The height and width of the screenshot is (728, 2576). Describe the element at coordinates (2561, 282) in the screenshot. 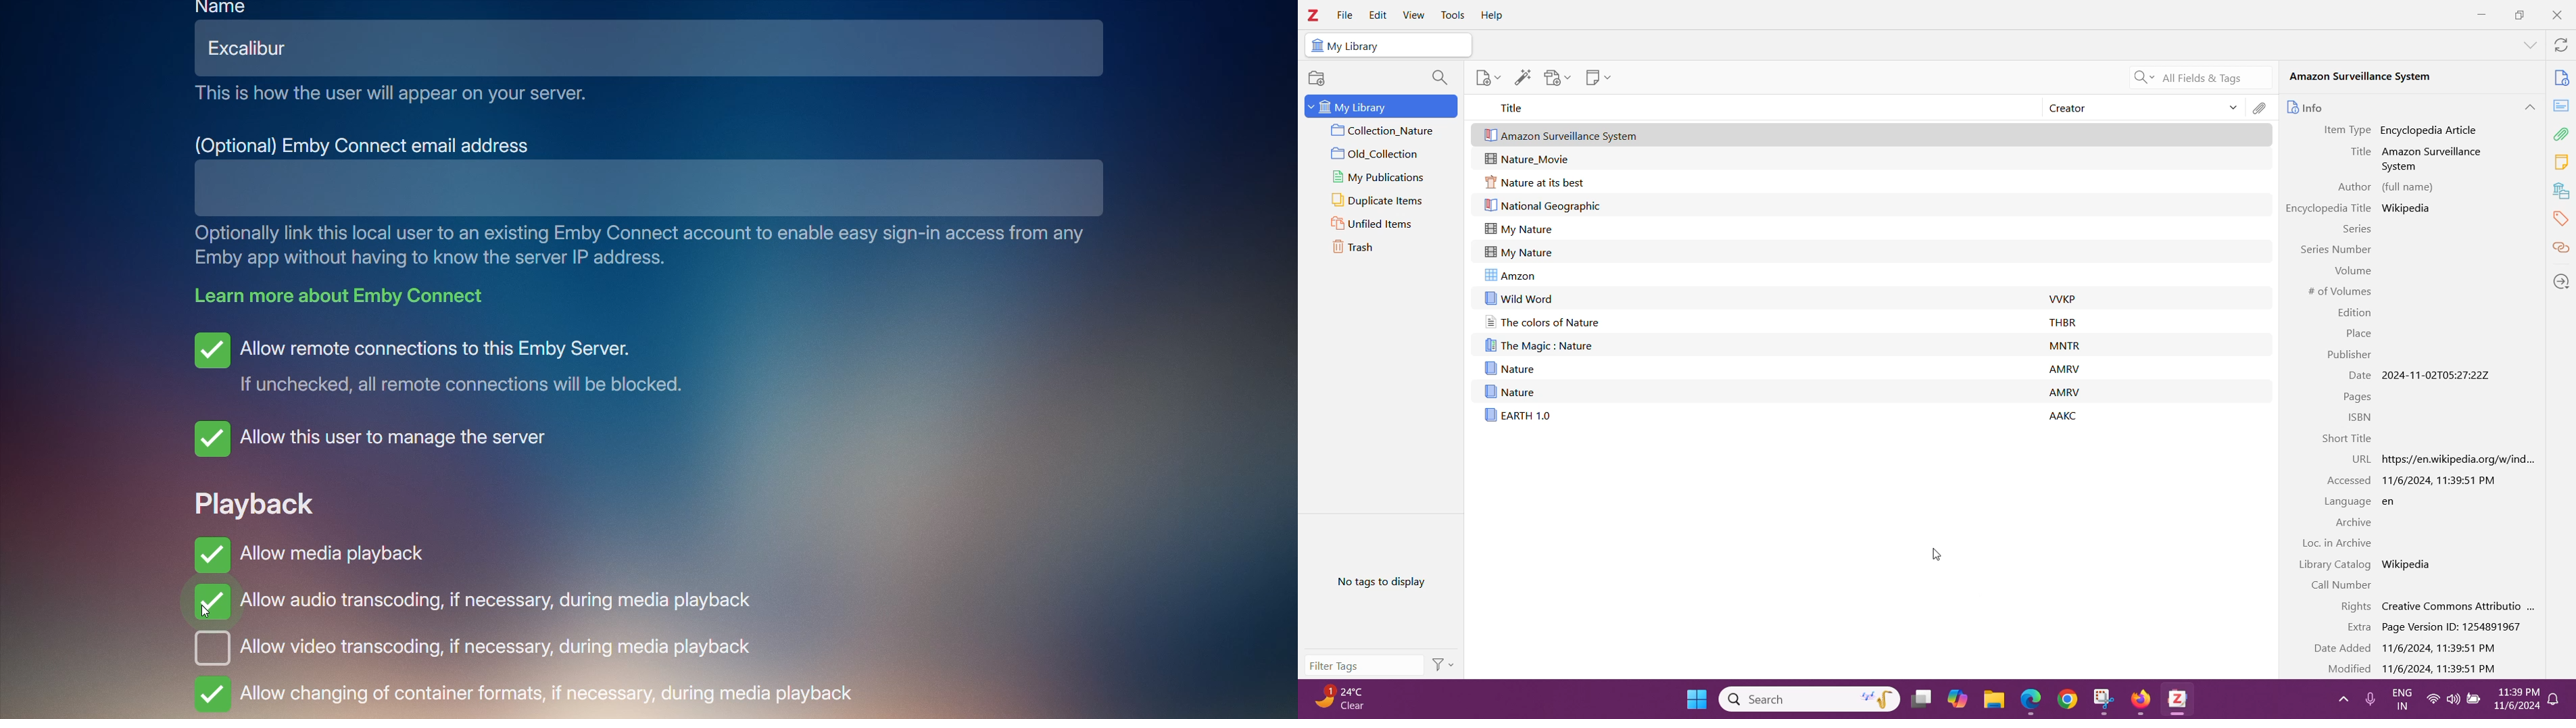

I see `Locate` at that location.